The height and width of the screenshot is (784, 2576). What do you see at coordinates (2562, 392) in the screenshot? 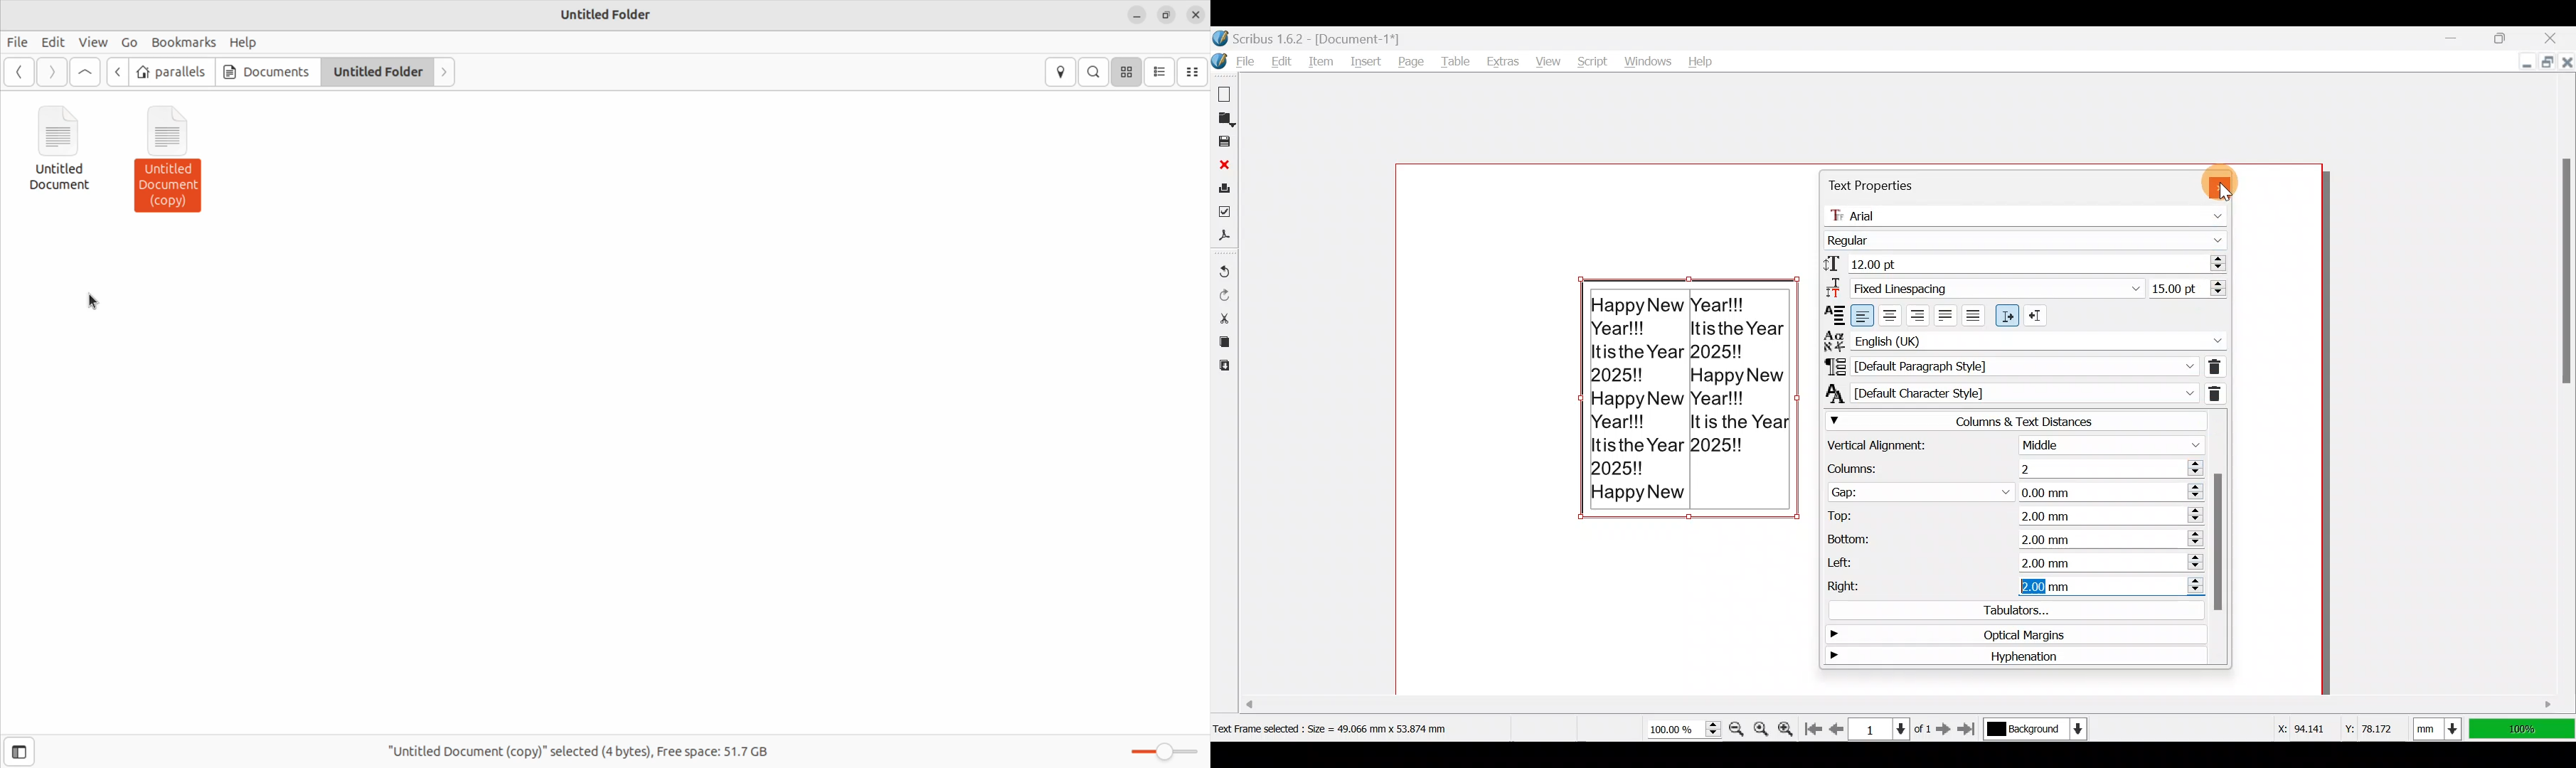
I see `Scroll bar` at bounding box center [2562, 392].